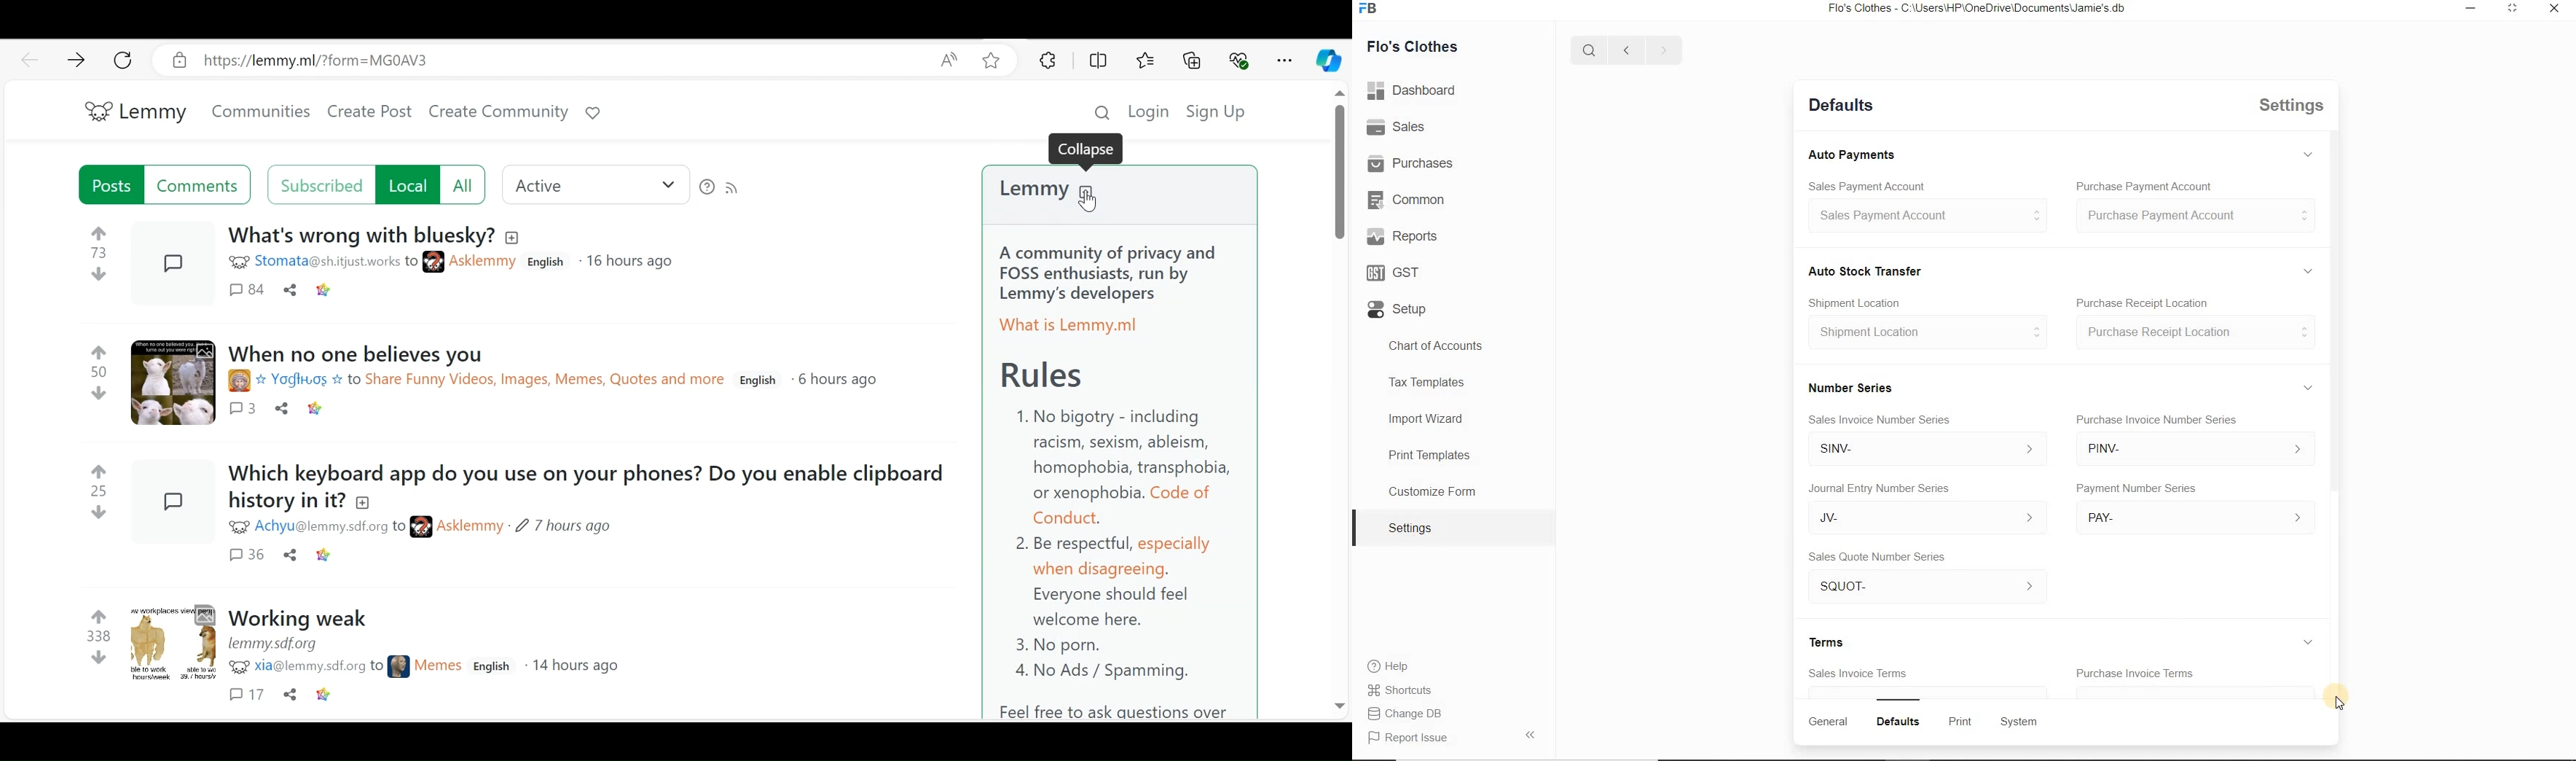 The image size is (2576, 784). What do you see at coordinates (1413, 163) in the screenshot?
I see `Purchases` at bounding box center [1413, 163].